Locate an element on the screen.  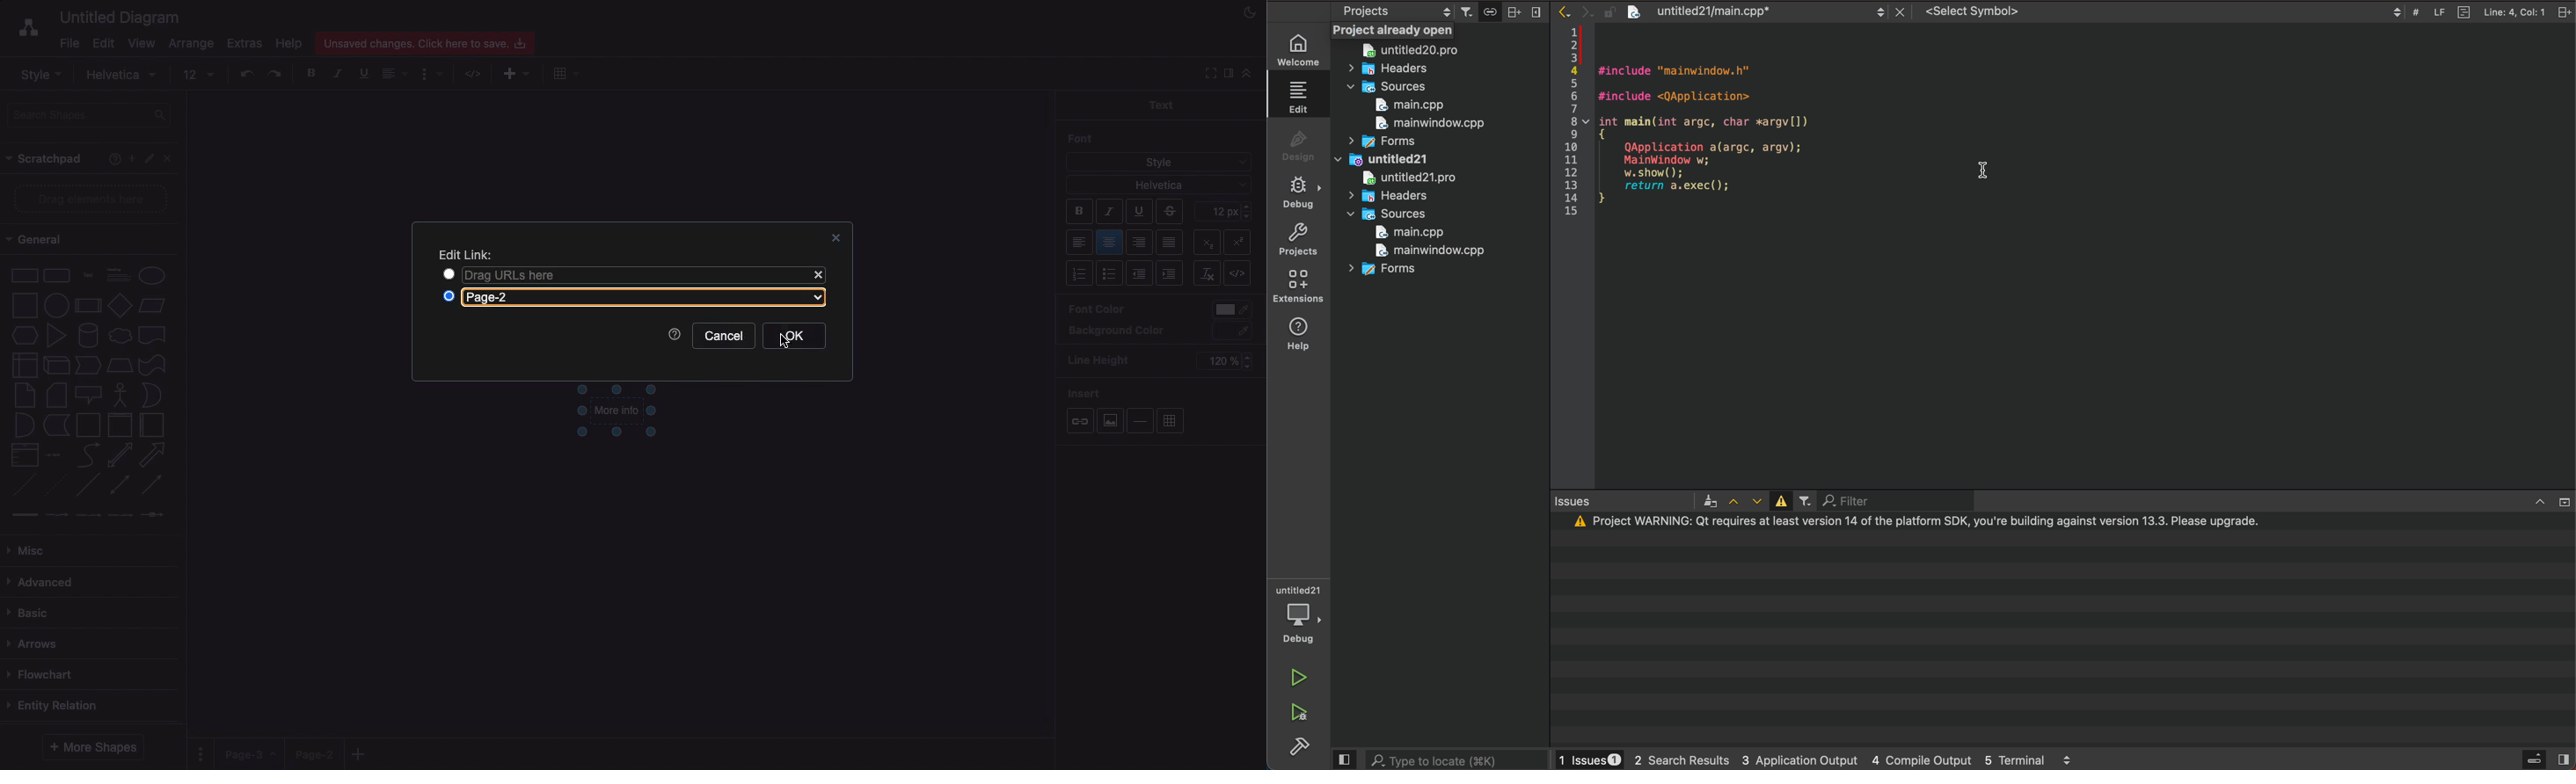
Close is located at coordinates (171, 162).